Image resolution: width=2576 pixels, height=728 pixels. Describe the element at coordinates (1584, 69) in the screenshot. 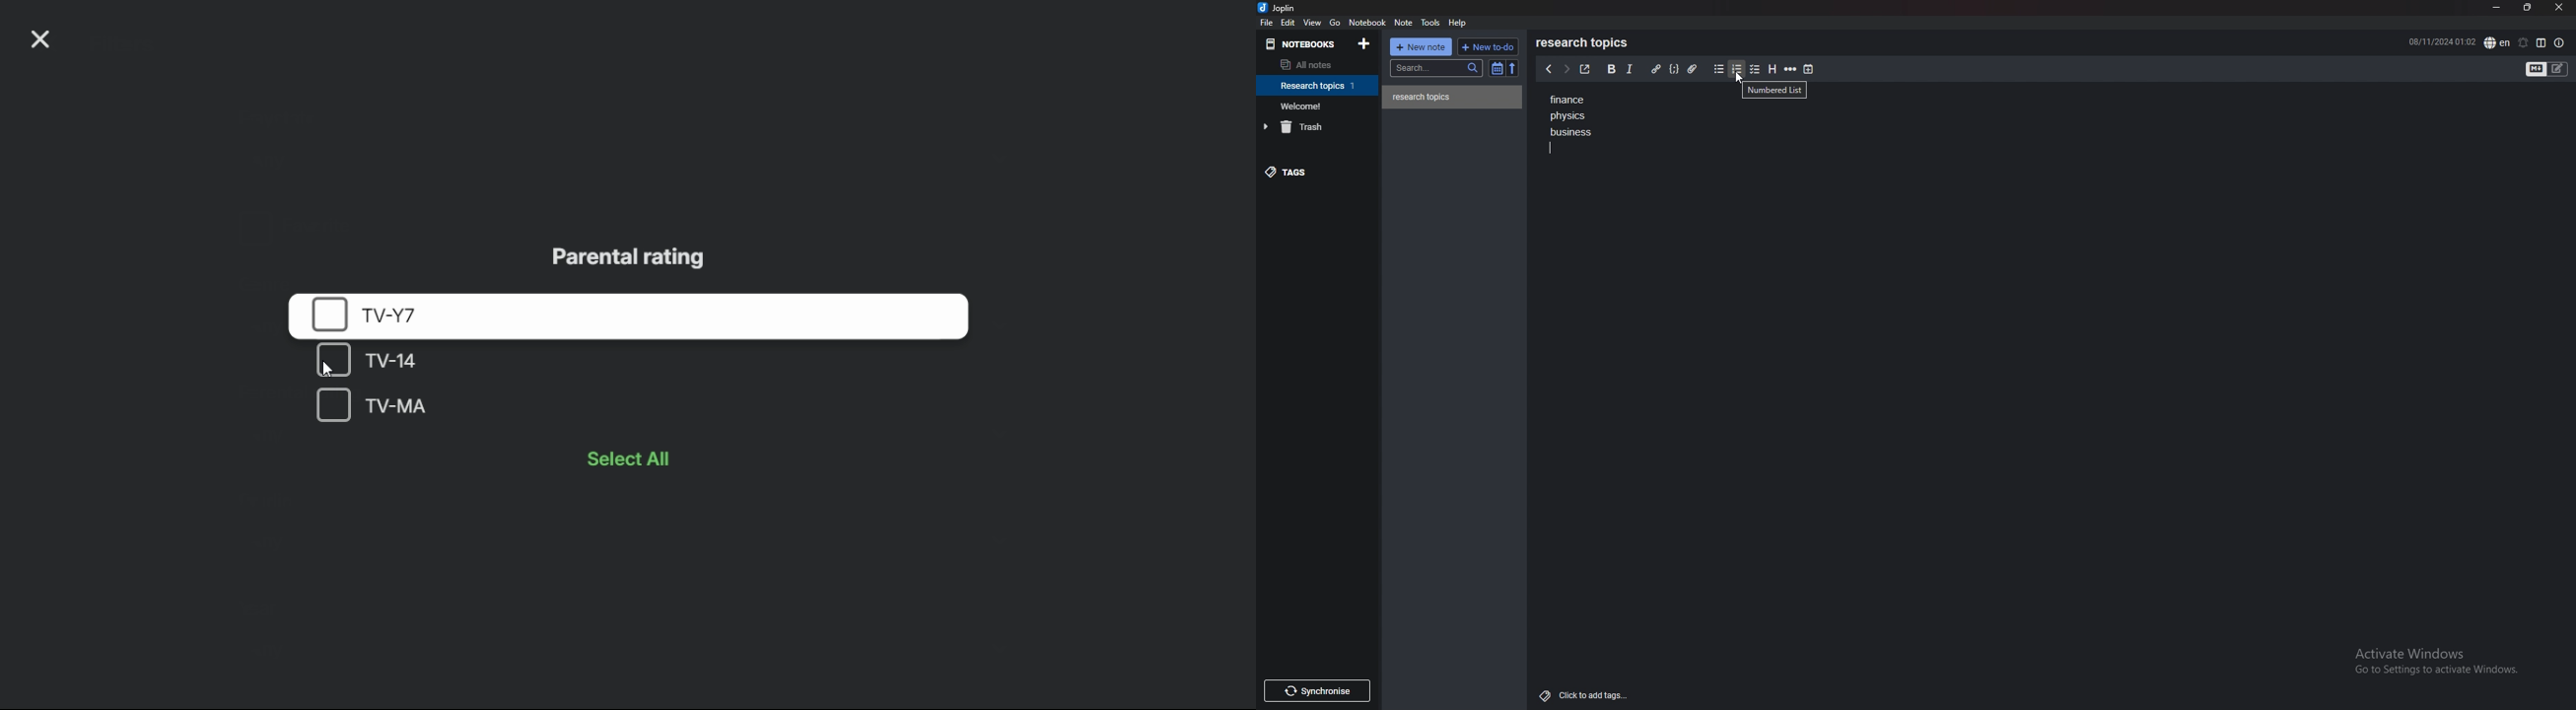

I see `toggle external editor` at that location.